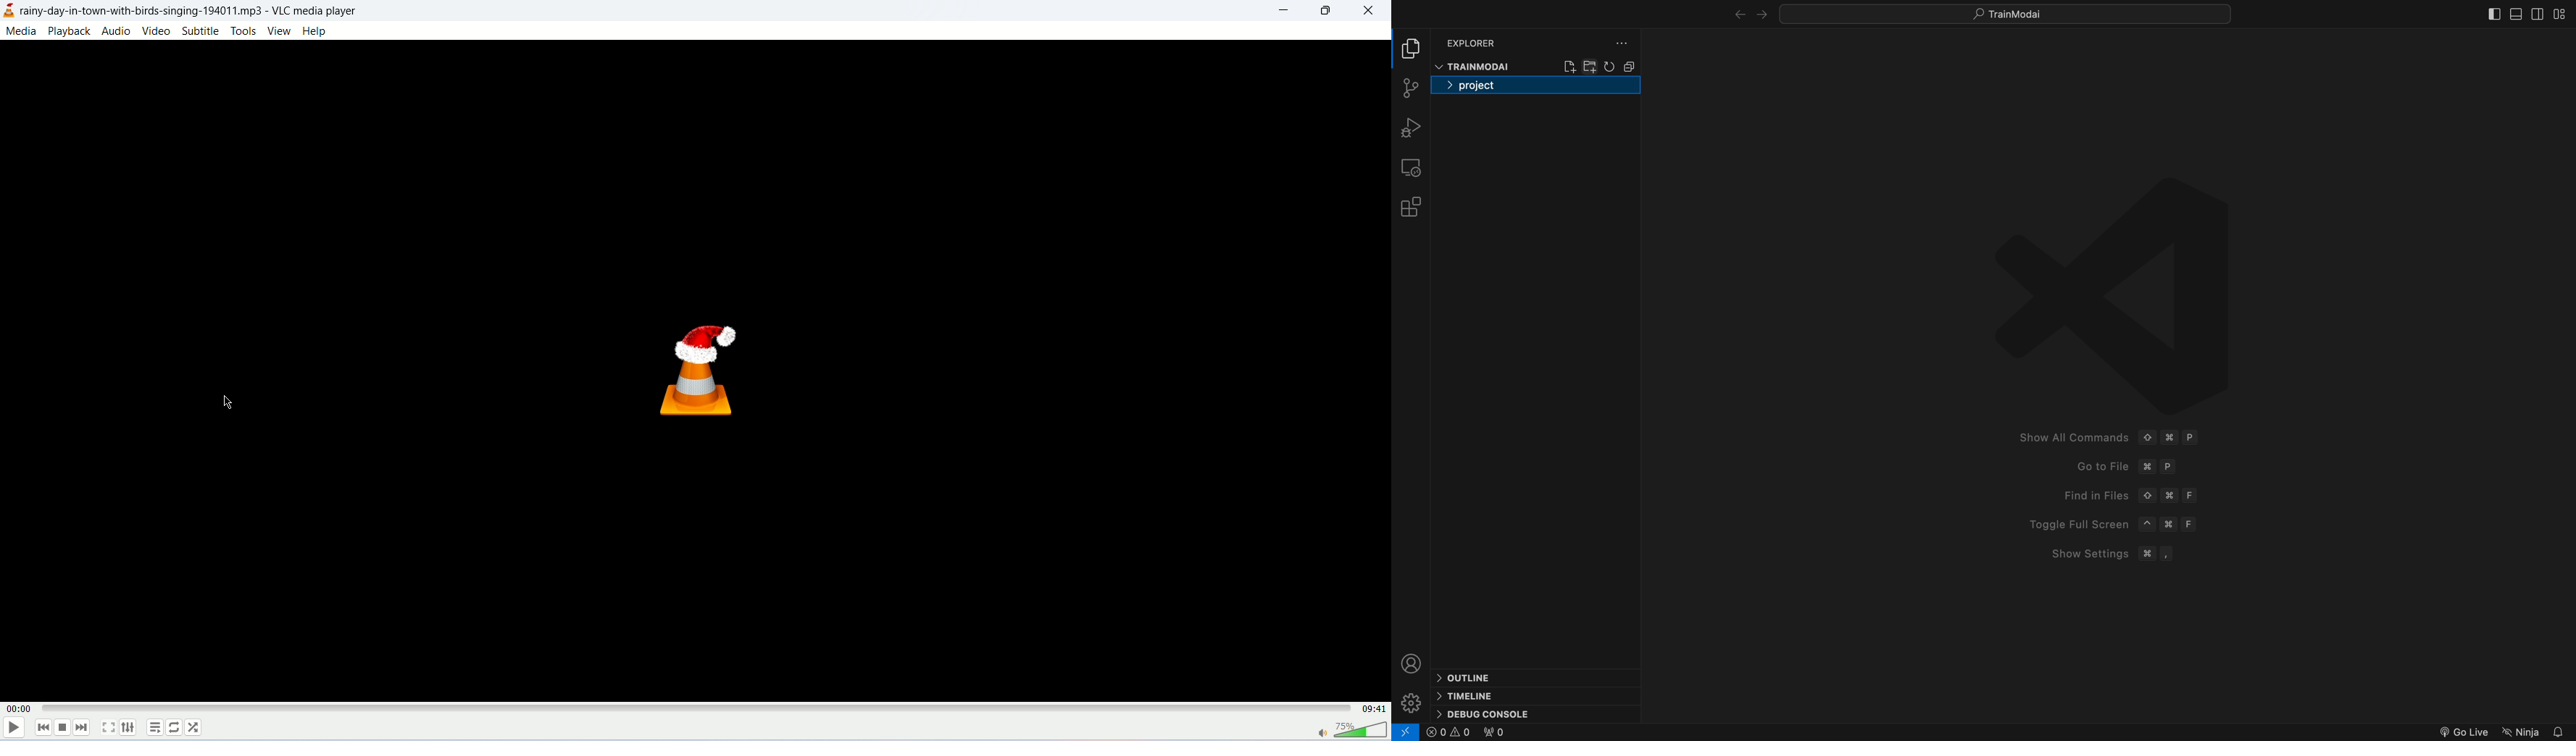  Describe the element at coordinates (2536, 16) in the screenshot. I see `toggle secondary bar` at that location.